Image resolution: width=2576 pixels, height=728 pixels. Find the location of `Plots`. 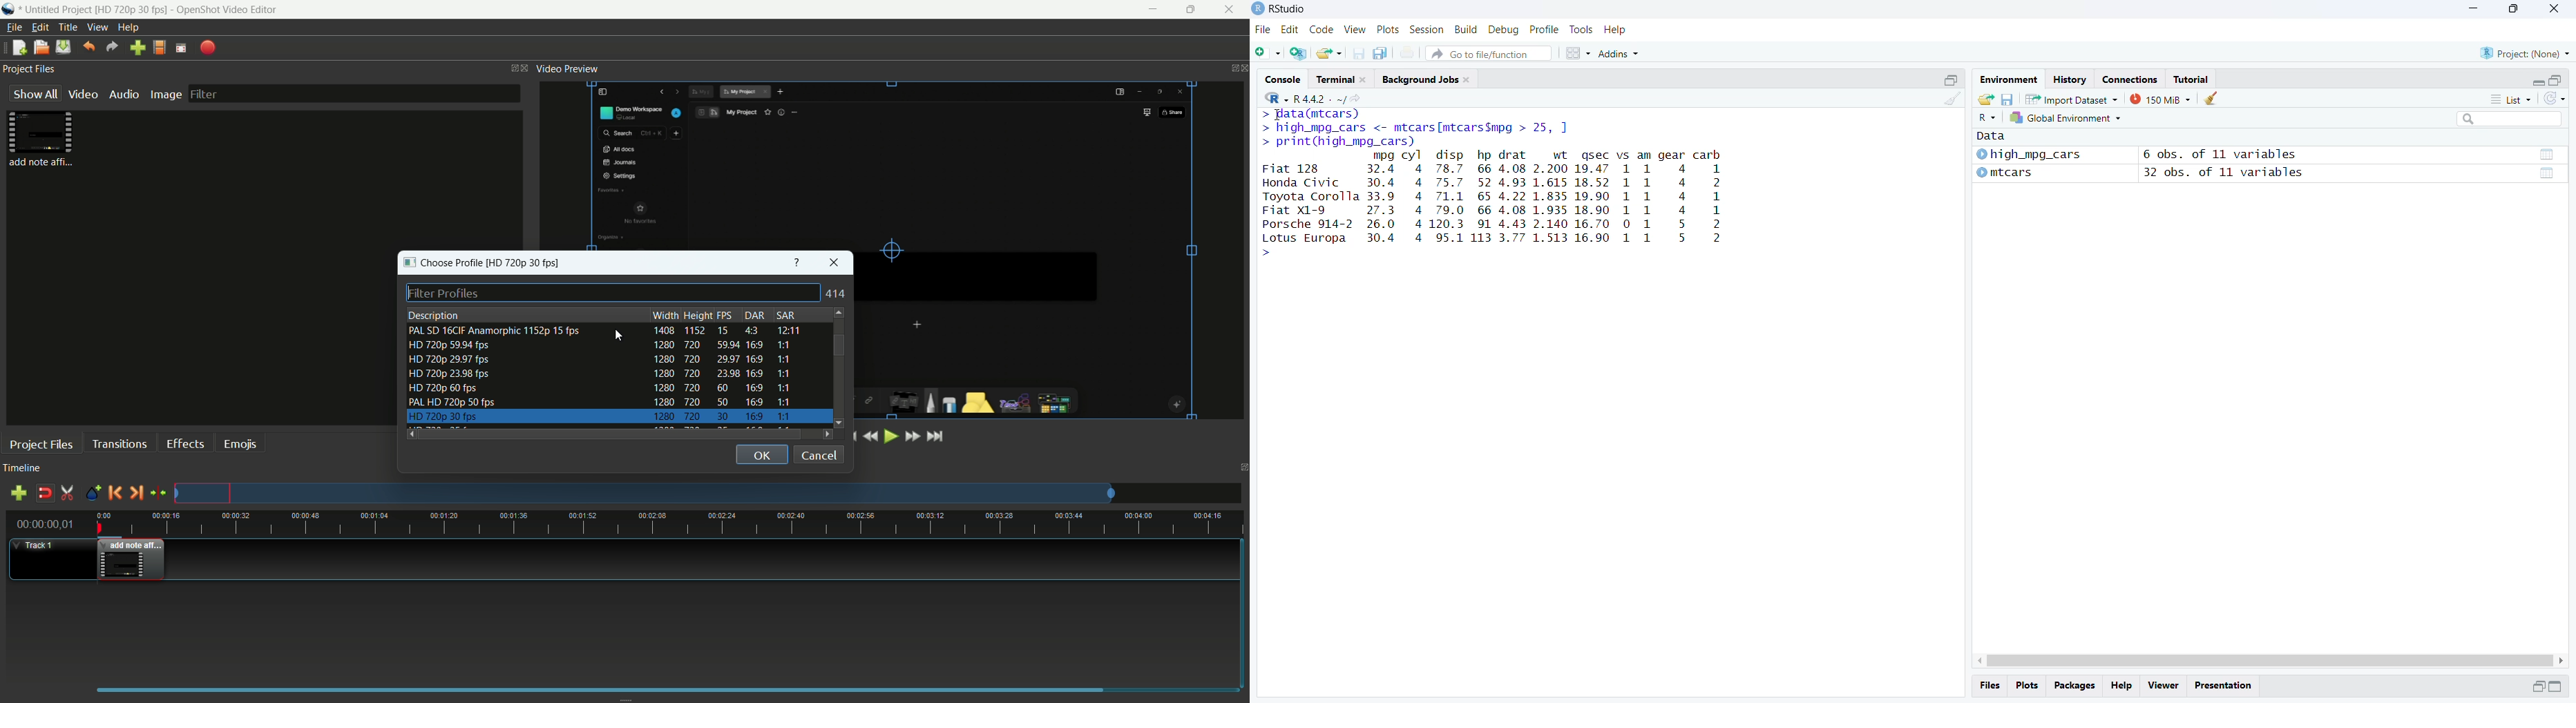

Plots is located at coordinates (1387, 30).